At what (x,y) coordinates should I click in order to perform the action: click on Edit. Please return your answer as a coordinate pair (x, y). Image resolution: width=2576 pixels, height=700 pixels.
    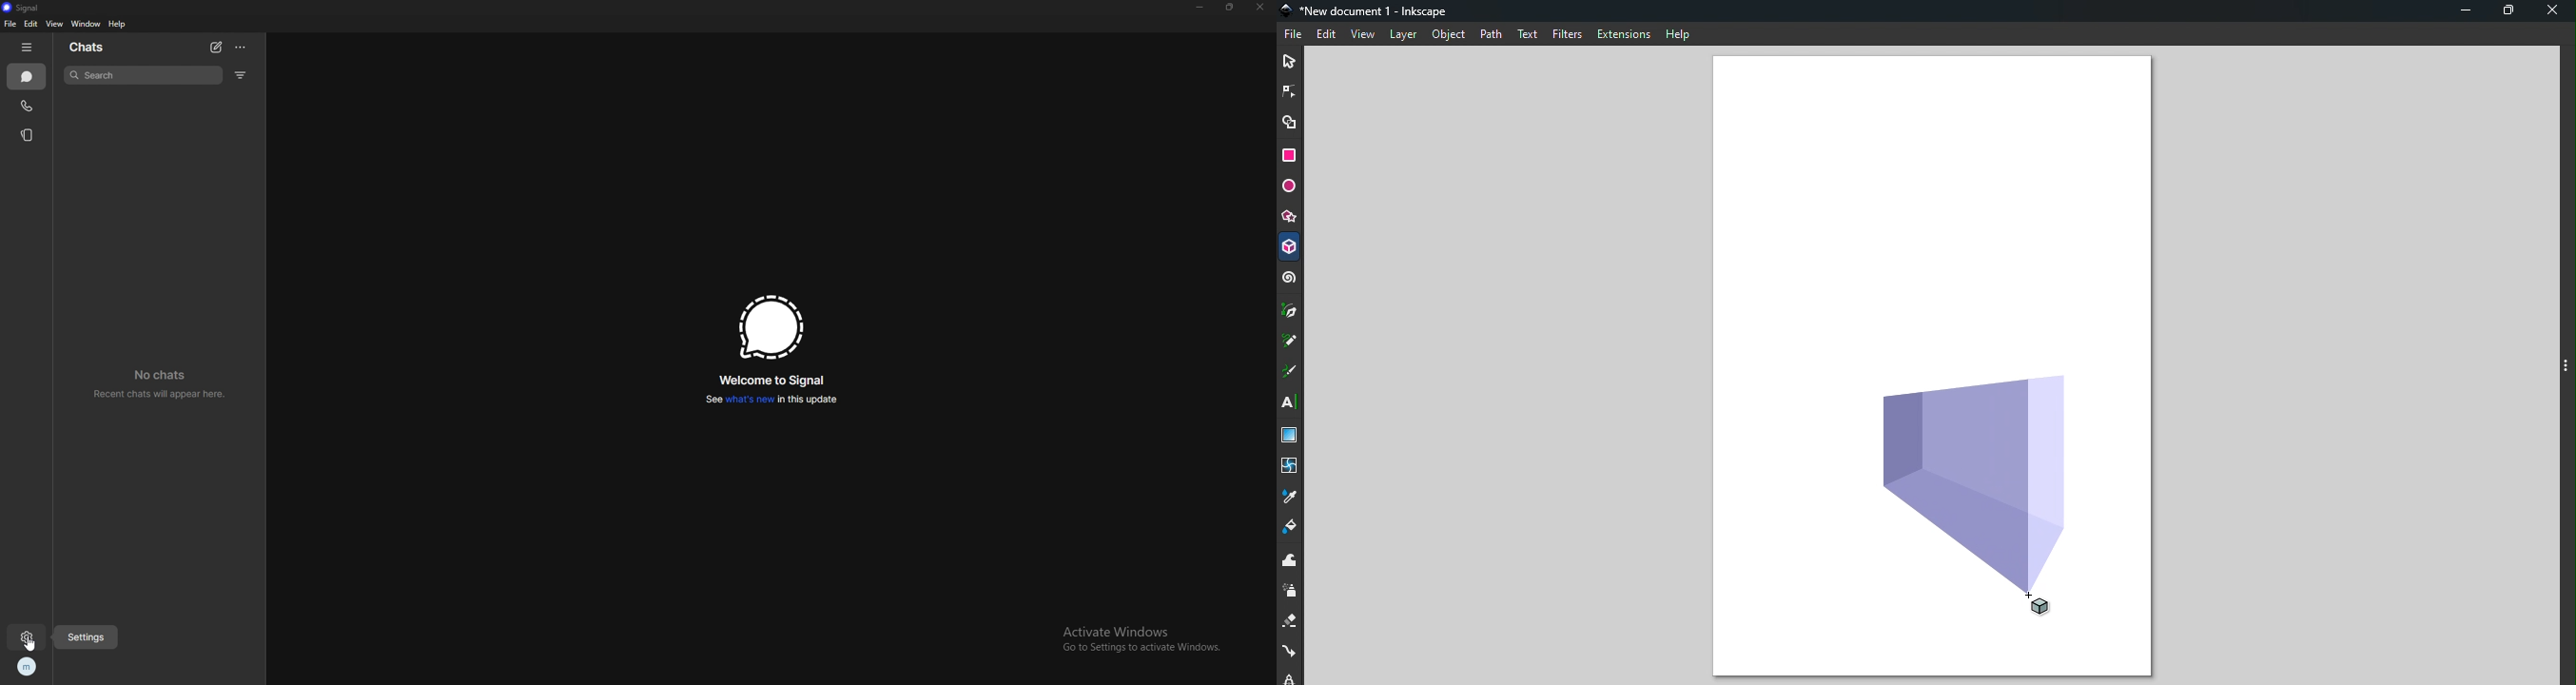
    Looking at the image, I should click on (1325, 35).